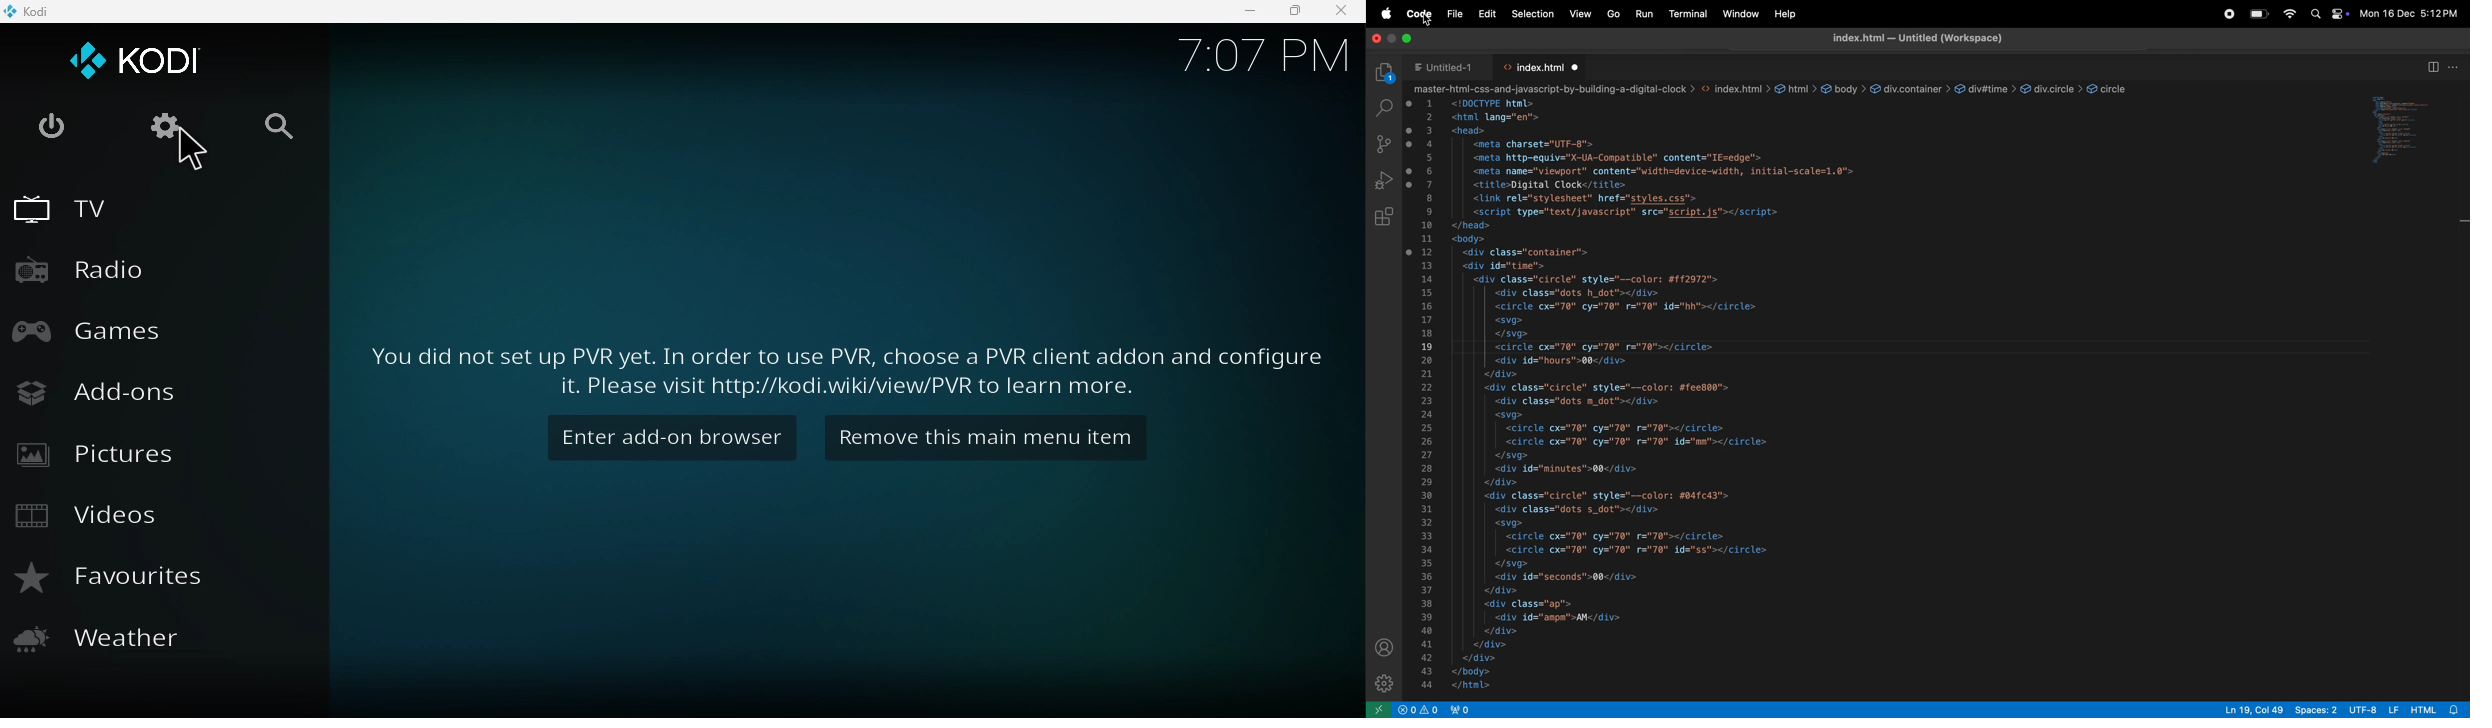 The width and height of the screenshot is (2492, 728). What do you see at coordinates (1571, 509) in the screenshot?
I see `<div class="dots s_dot"></div>` at bounding box center [1571, 509].